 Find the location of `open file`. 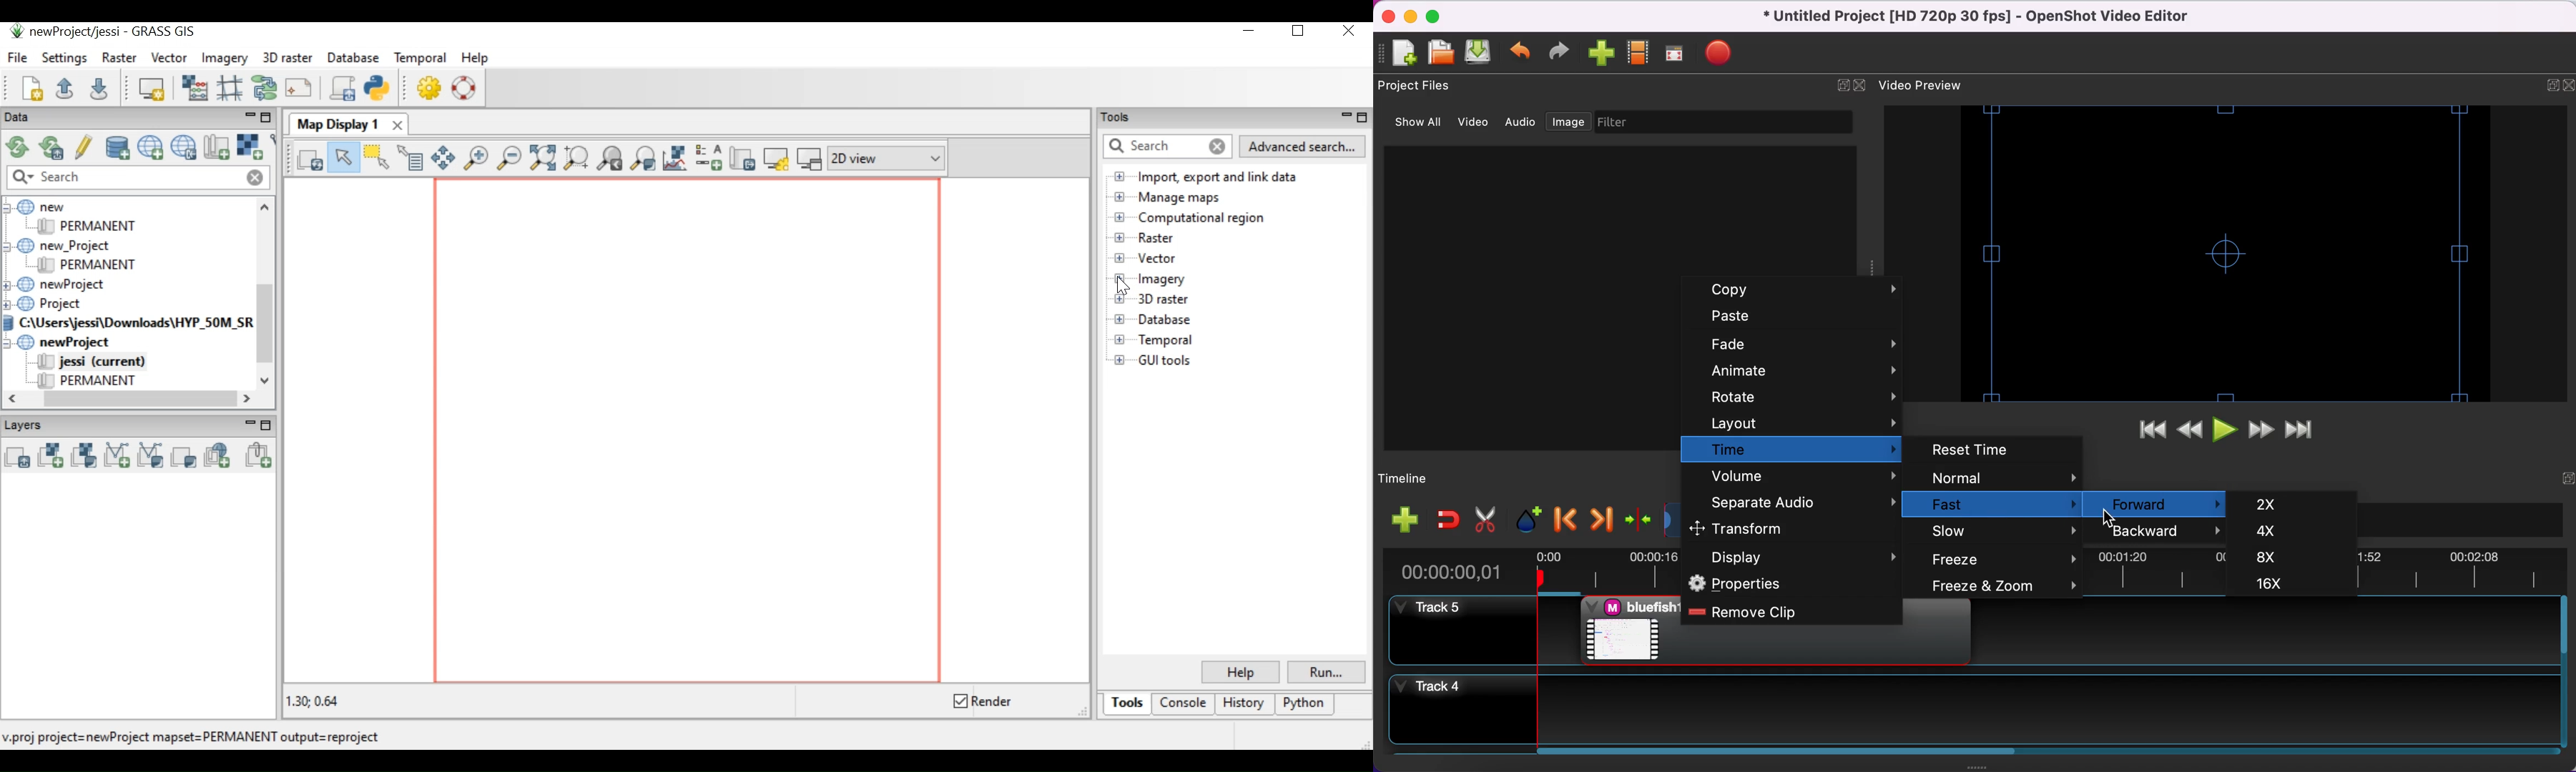

open file is located at coordinates (1442, 53).